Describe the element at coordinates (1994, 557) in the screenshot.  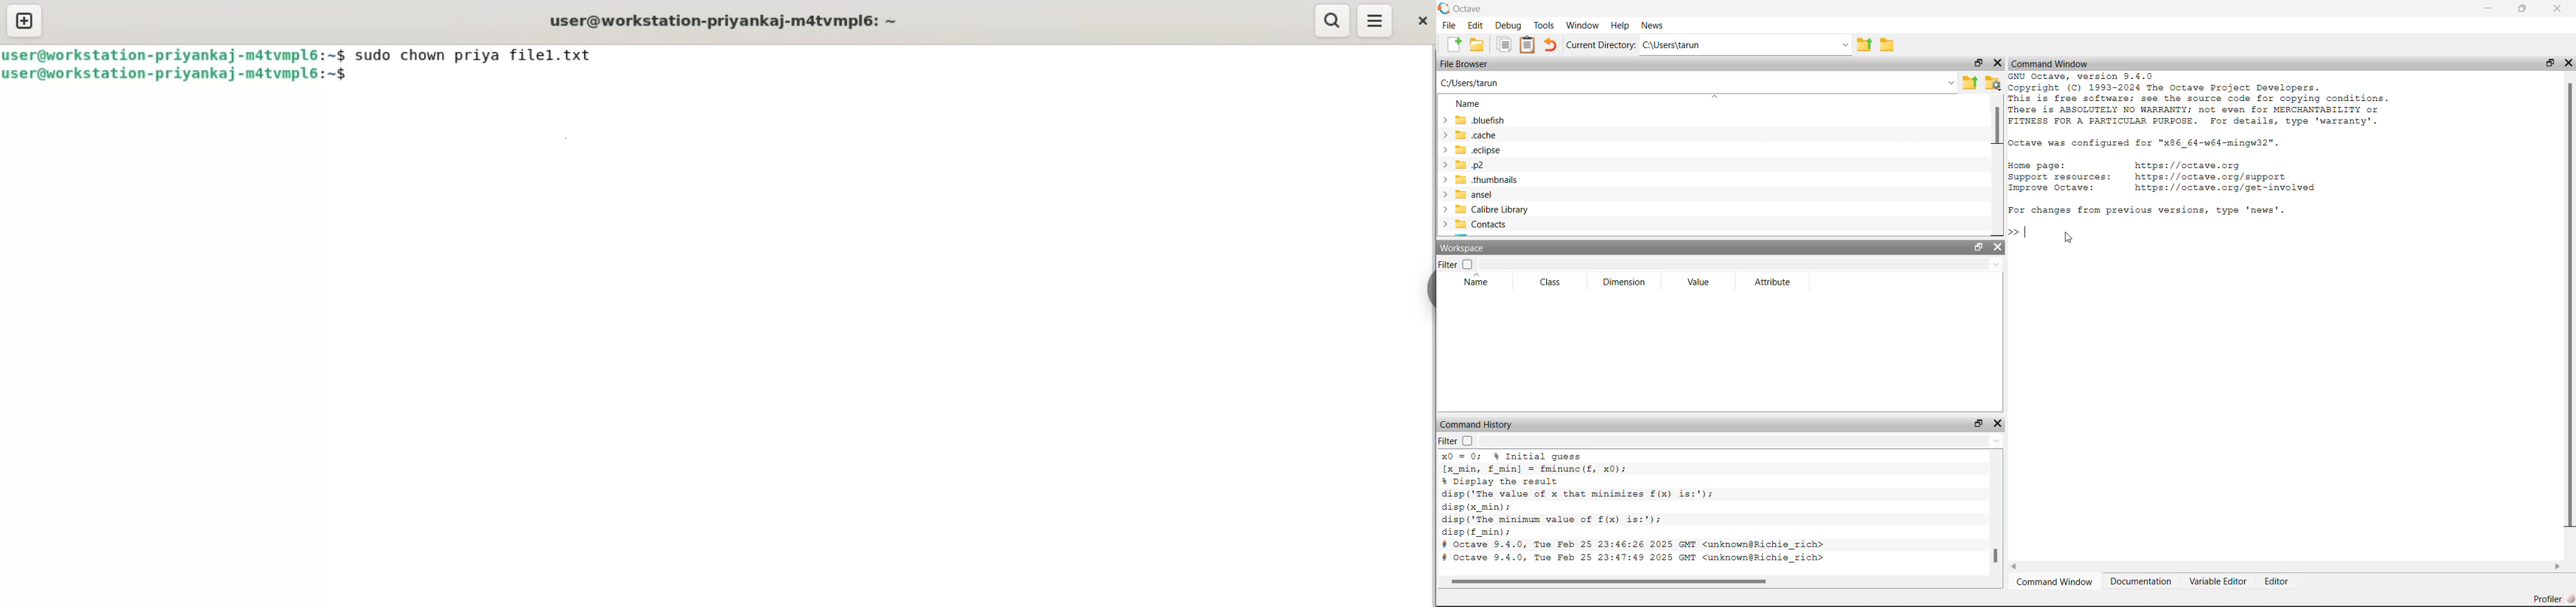
I see `Scrollbar` at that location.